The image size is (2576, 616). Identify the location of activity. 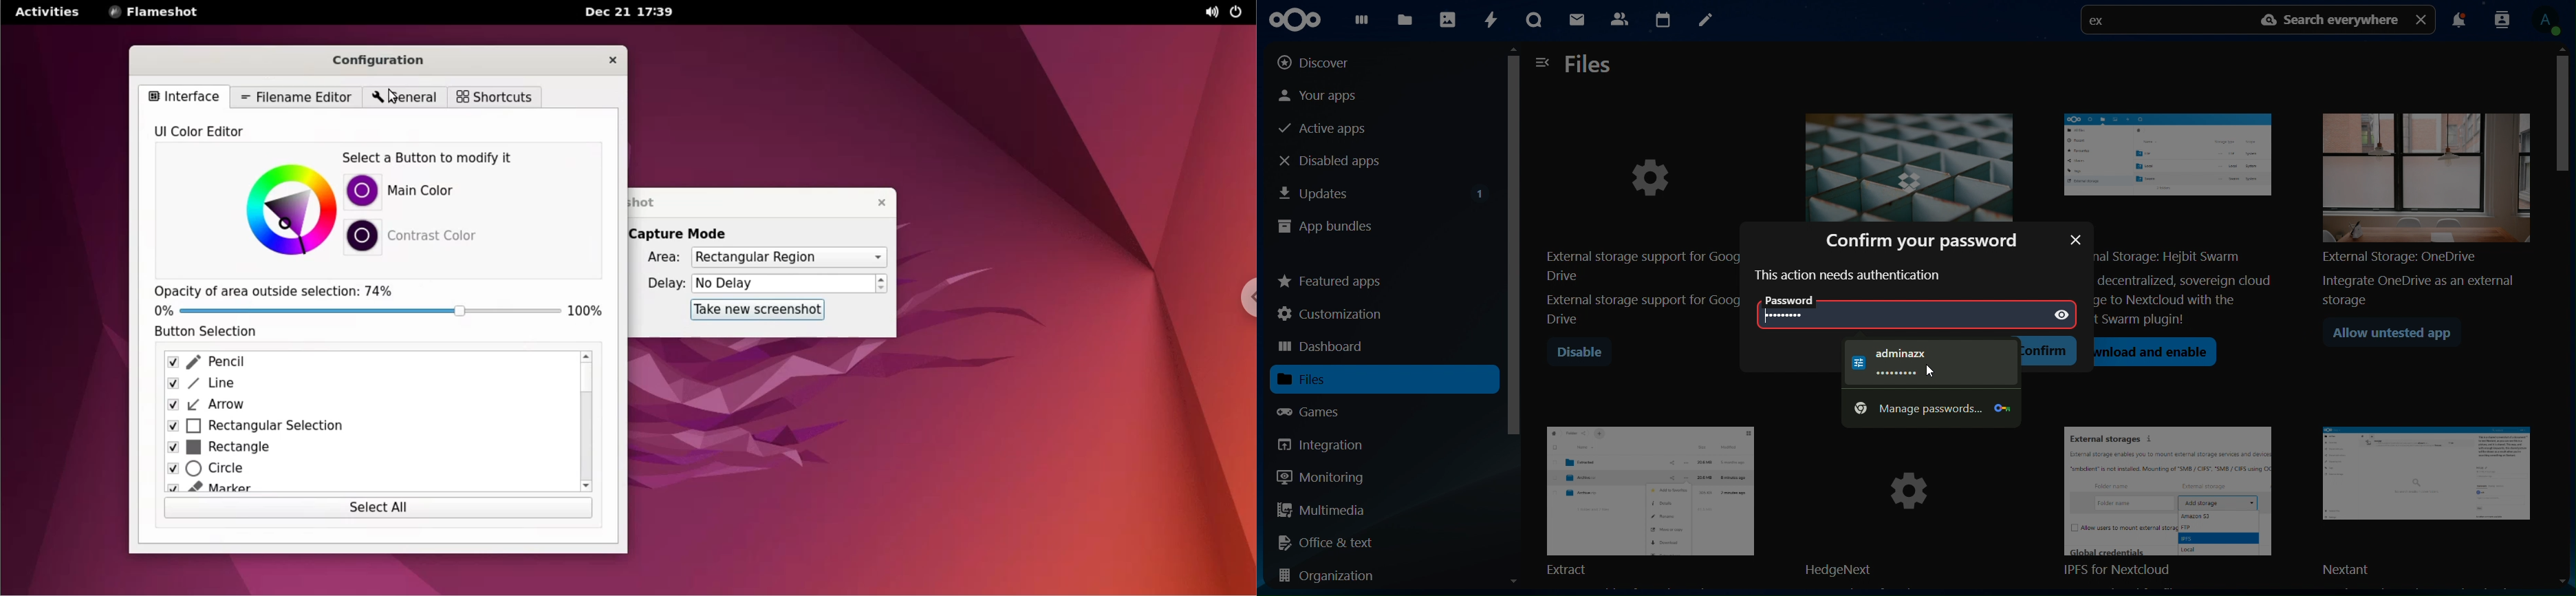
(1489, 20).